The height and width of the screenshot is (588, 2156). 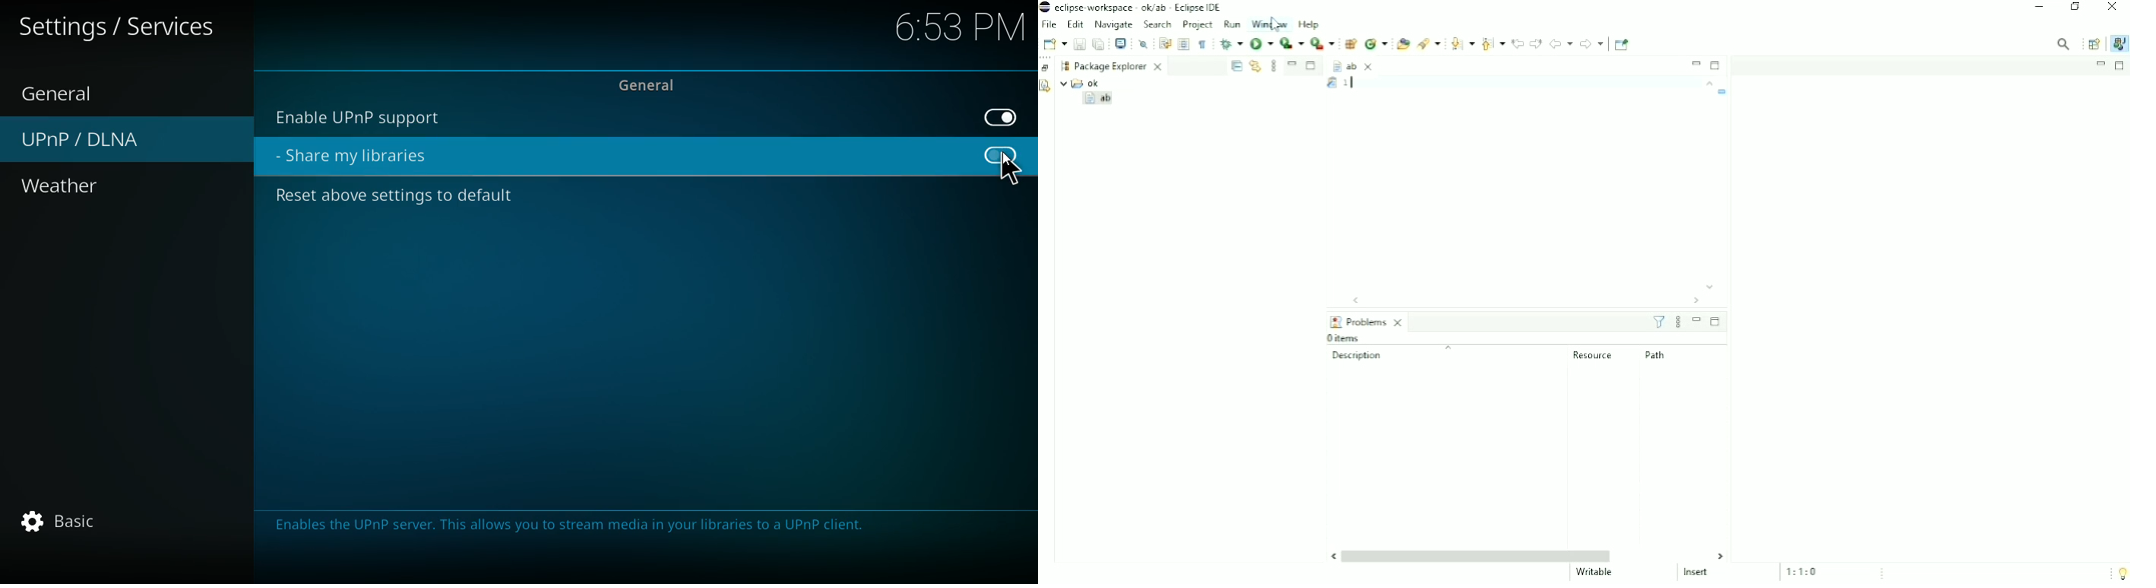 I want to click on off, so click(x=999, y=157).